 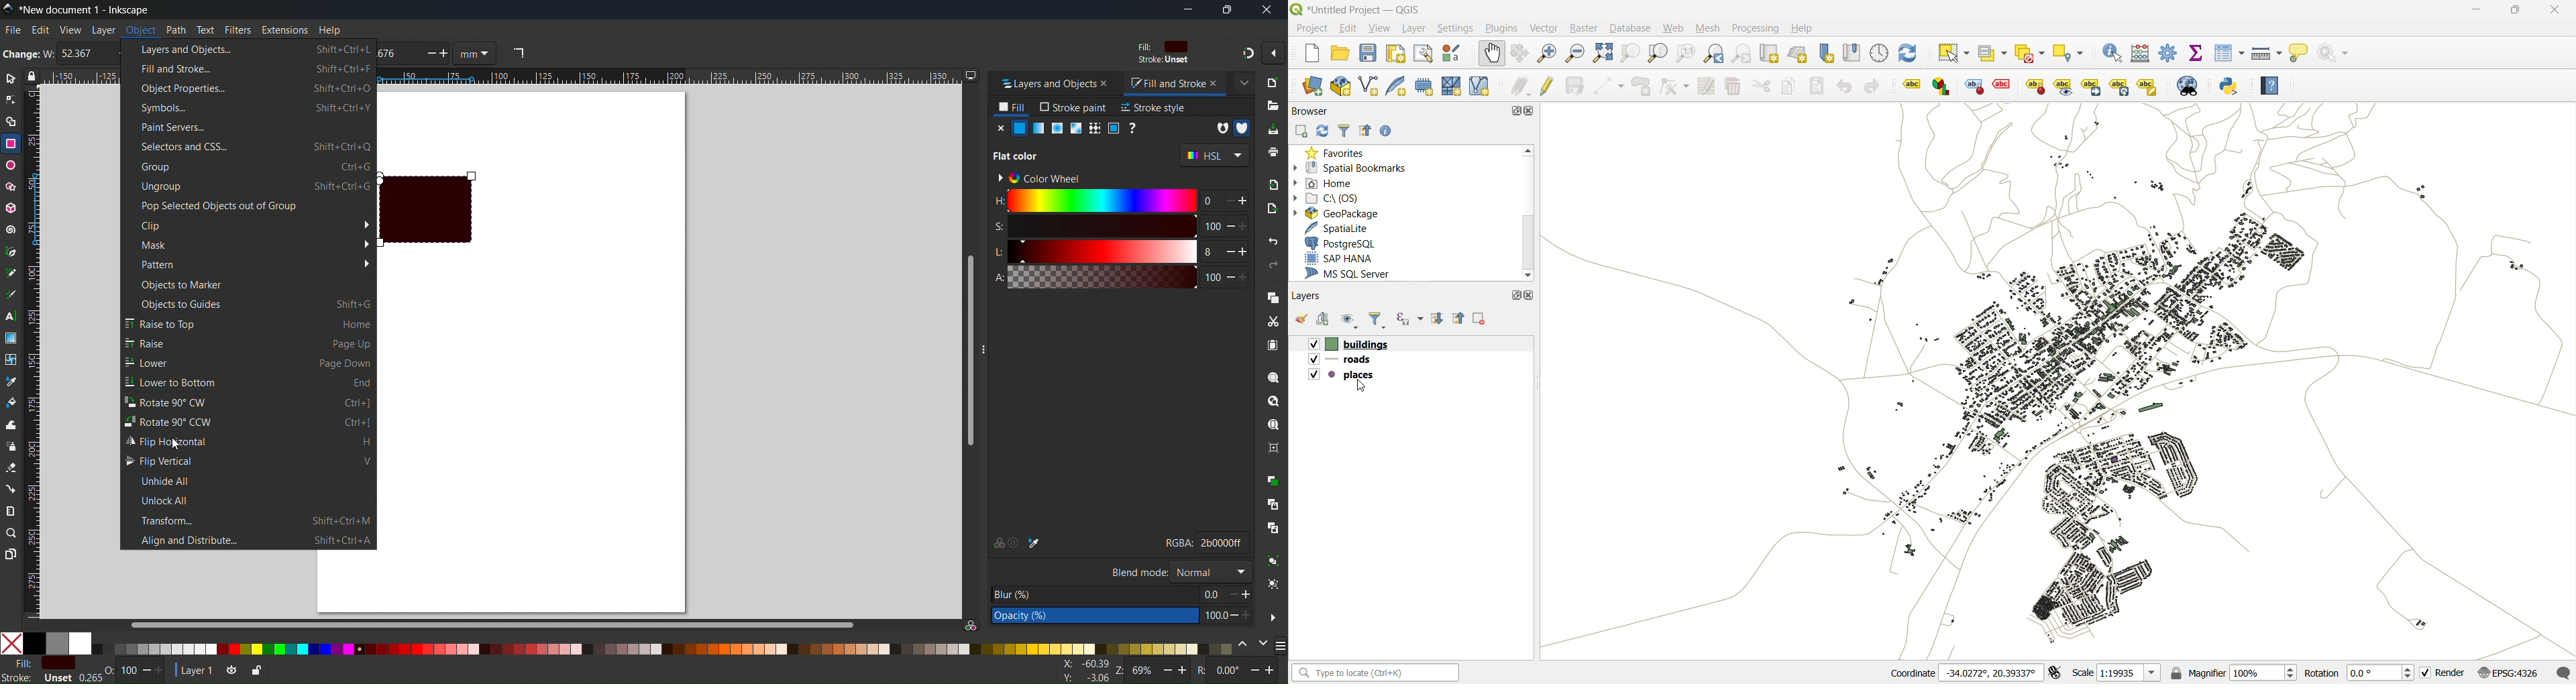 What do you see at coordinates (1630, 53) in the screenshot?
I see `zoom selection` at bounding box center [1630, 53].